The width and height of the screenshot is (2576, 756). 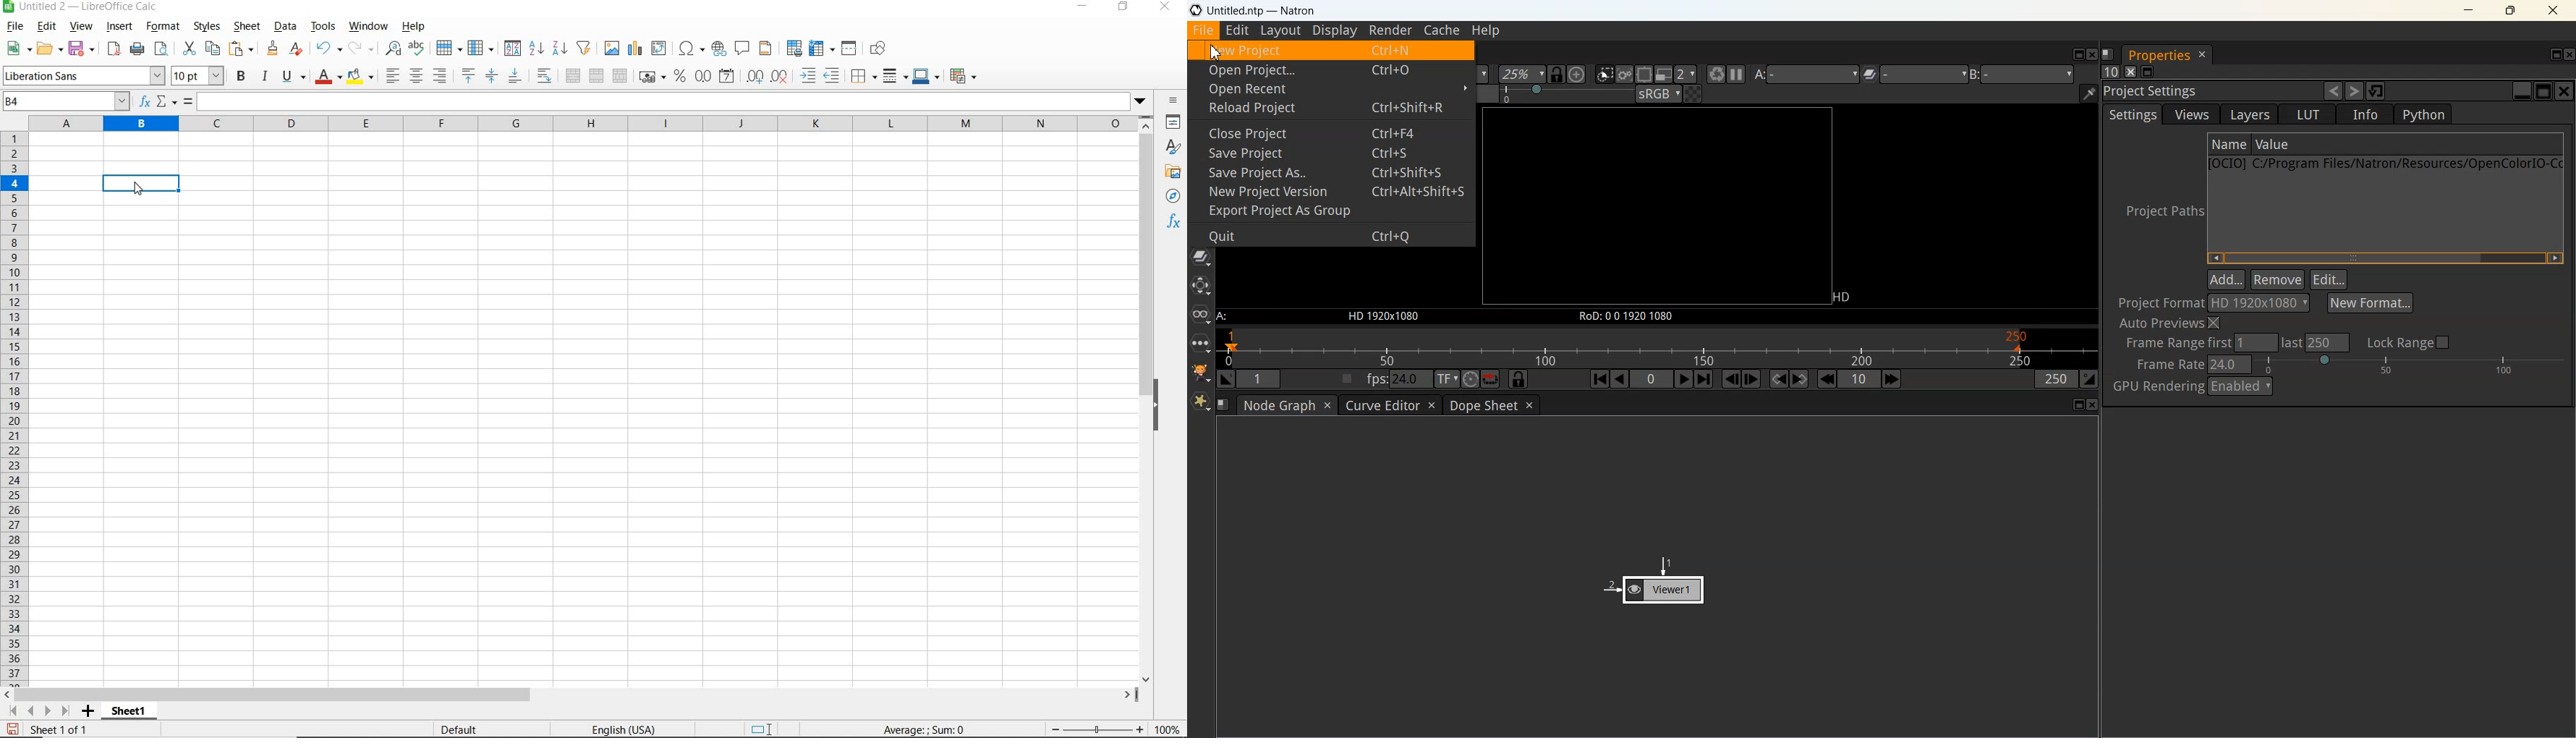 What do you see at coordinates (66, 102) in the screenshot?
I see `name box` at bounding box center [66, 102].